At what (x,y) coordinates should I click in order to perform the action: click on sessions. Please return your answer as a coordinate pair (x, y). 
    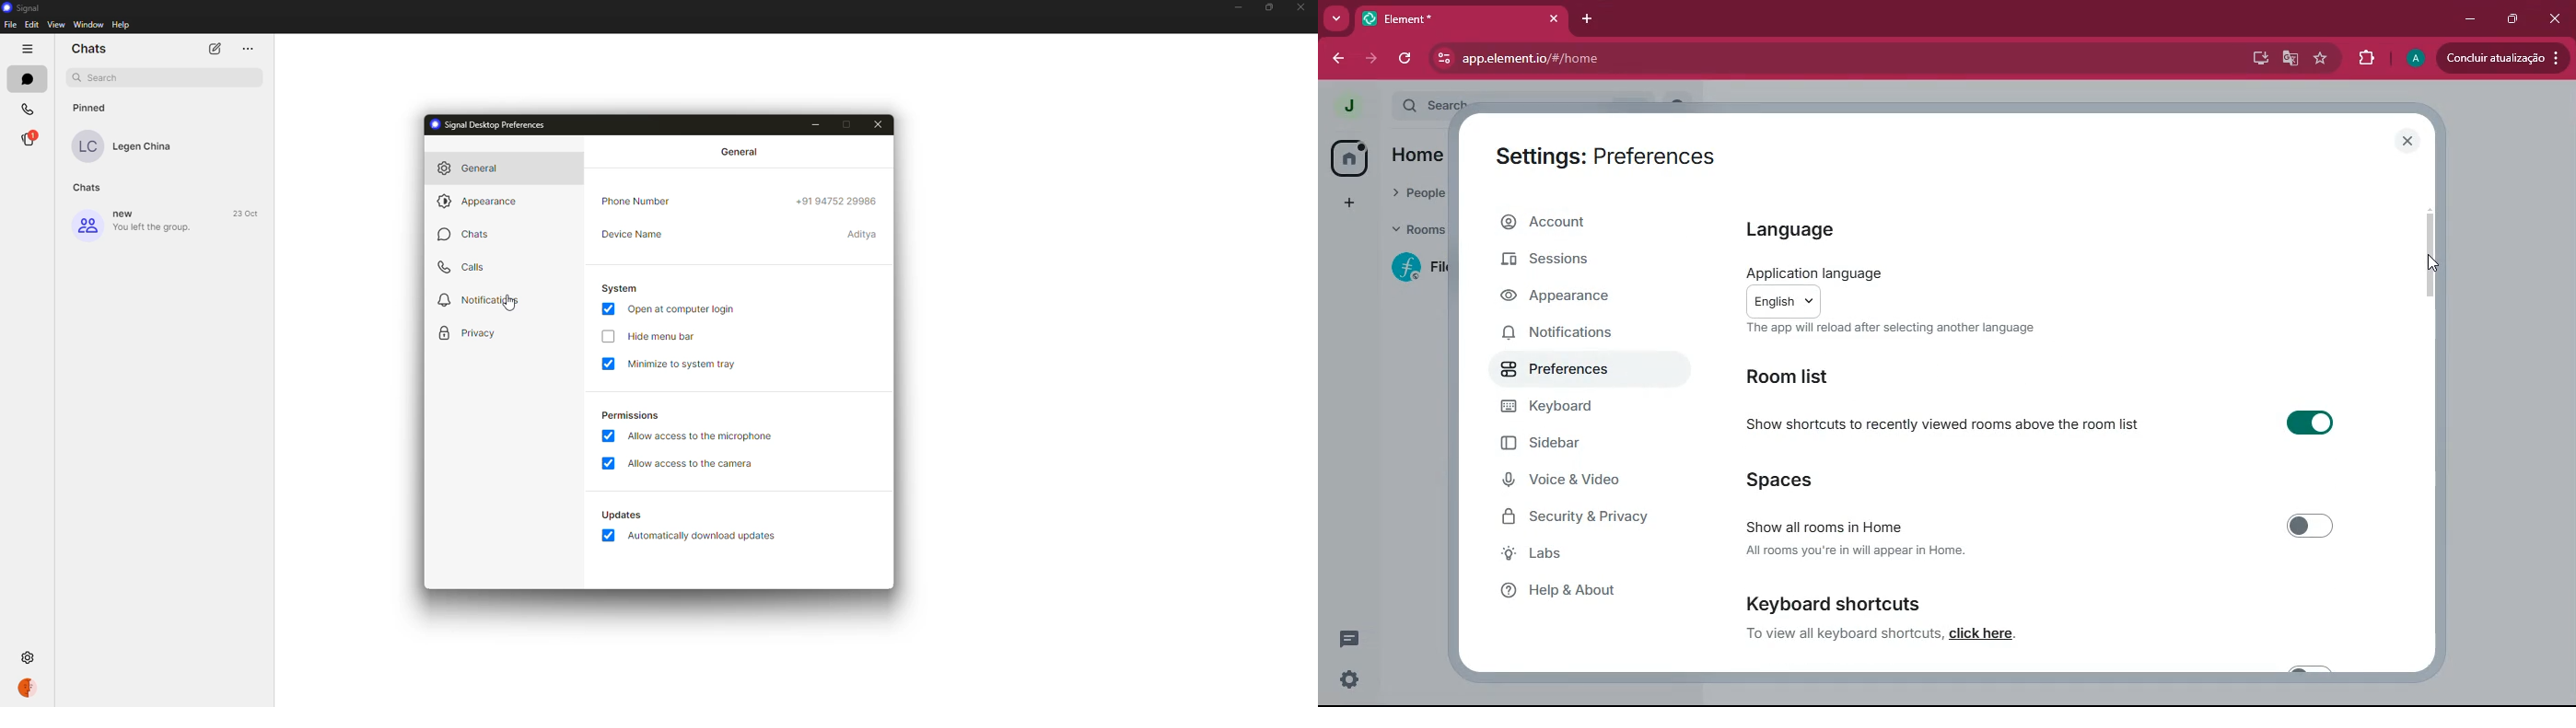
    Looking at the image, I should click on (1552, 265).